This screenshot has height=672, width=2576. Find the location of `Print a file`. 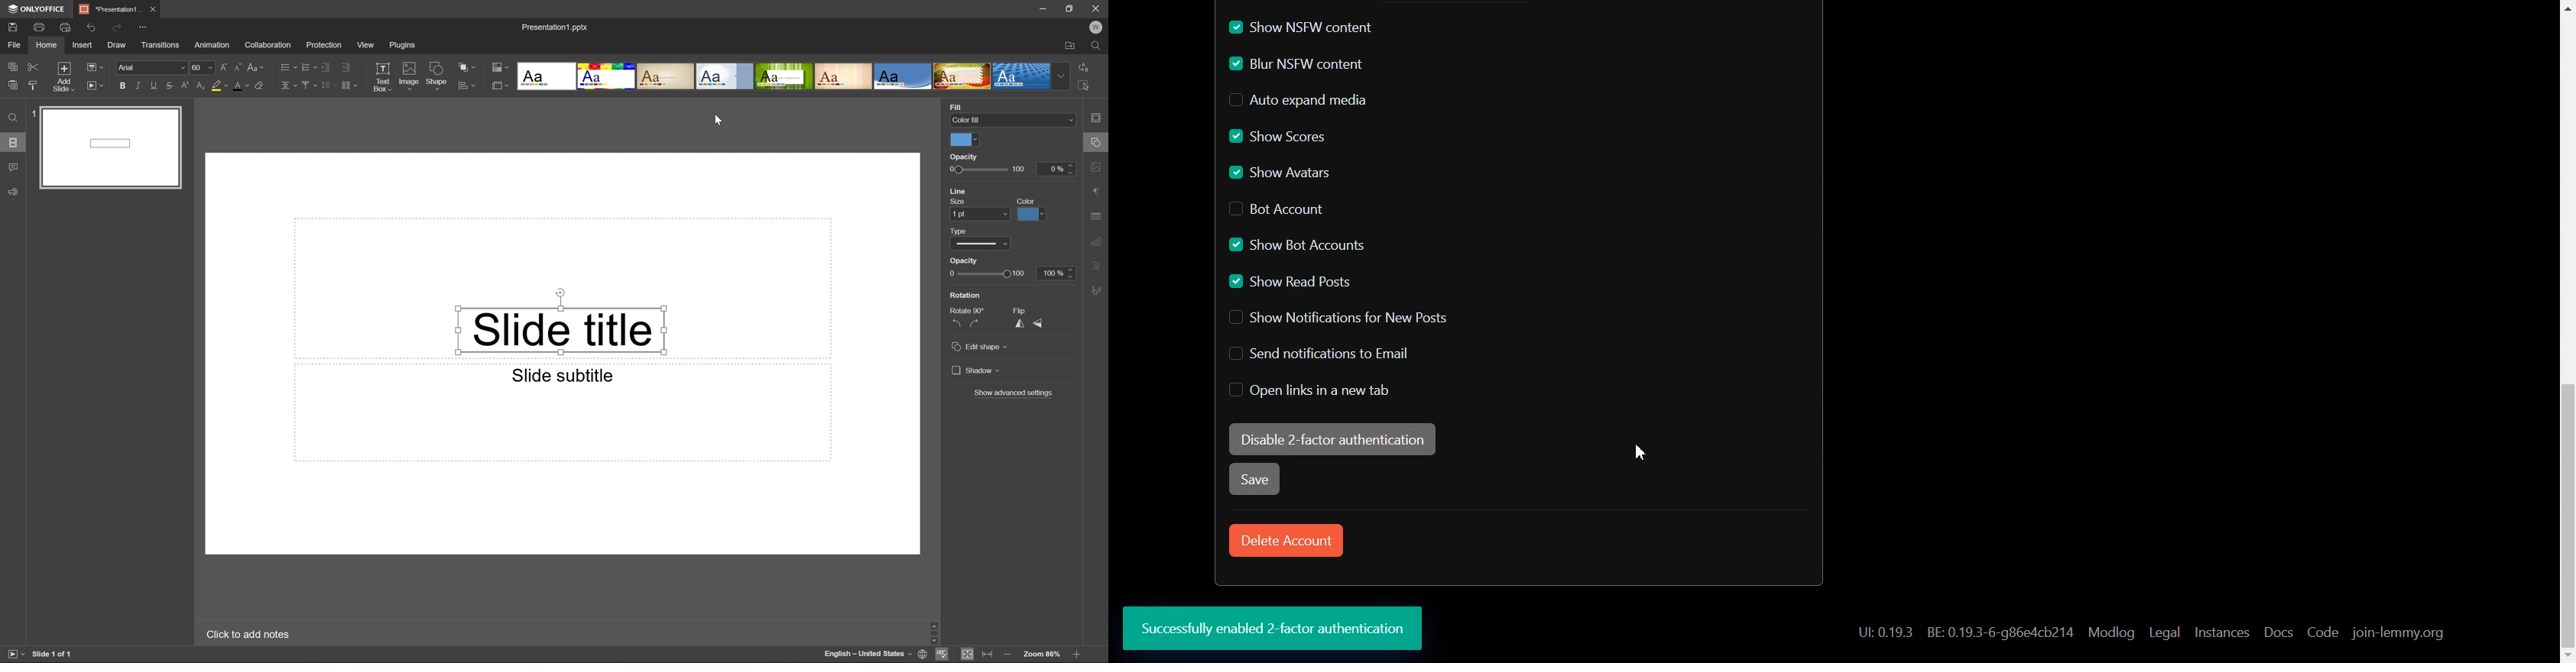

Print a file is located at coordinates (39, 27).